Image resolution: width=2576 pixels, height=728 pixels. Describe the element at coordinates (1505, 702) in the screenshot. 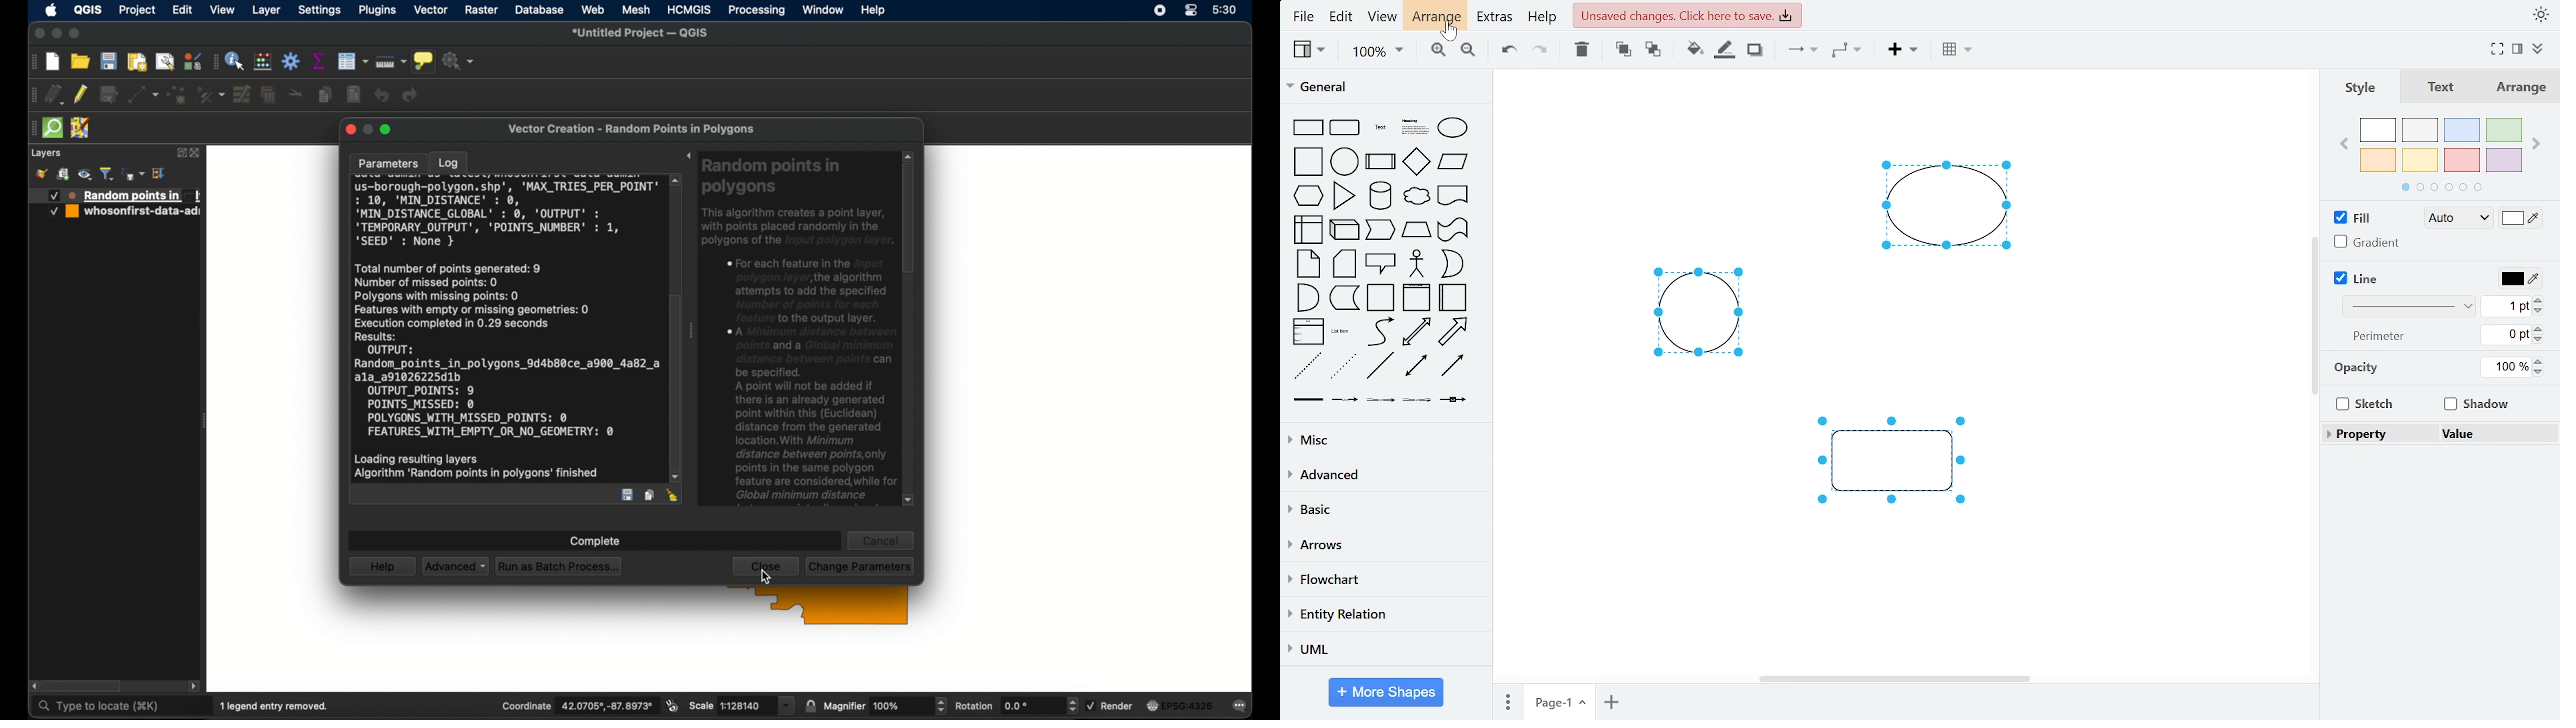

I see `pages` at that location.